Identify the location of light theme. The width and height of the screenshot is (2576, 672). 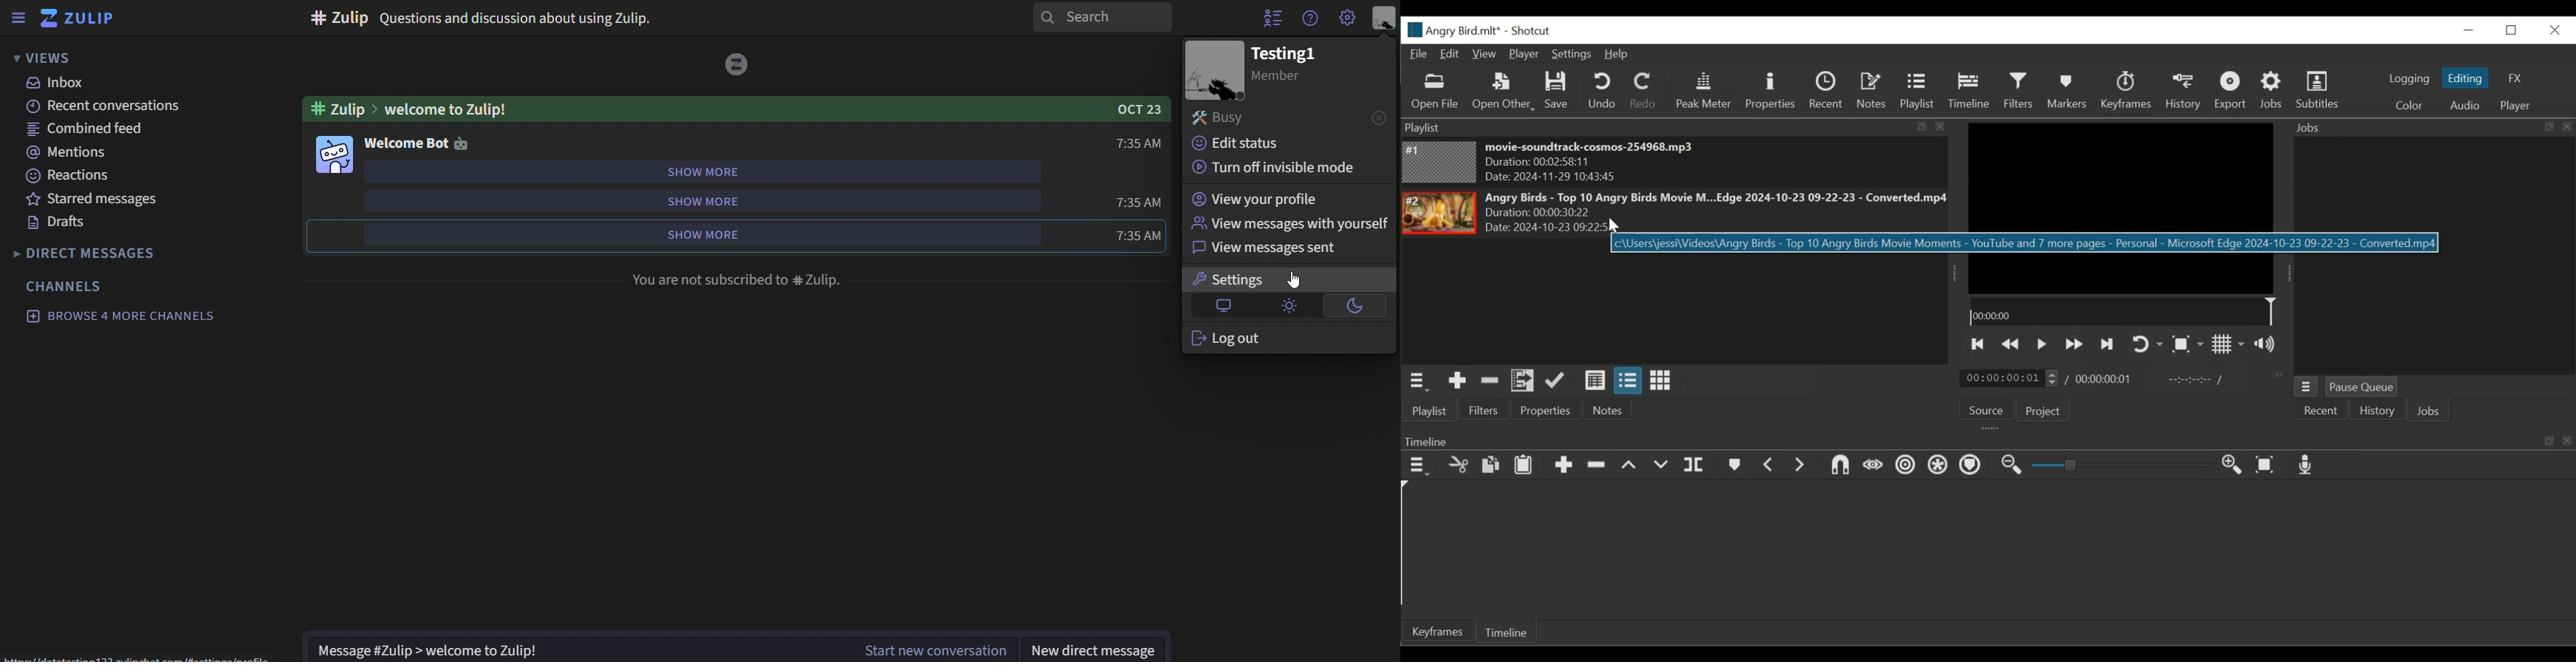
(1290, 304).